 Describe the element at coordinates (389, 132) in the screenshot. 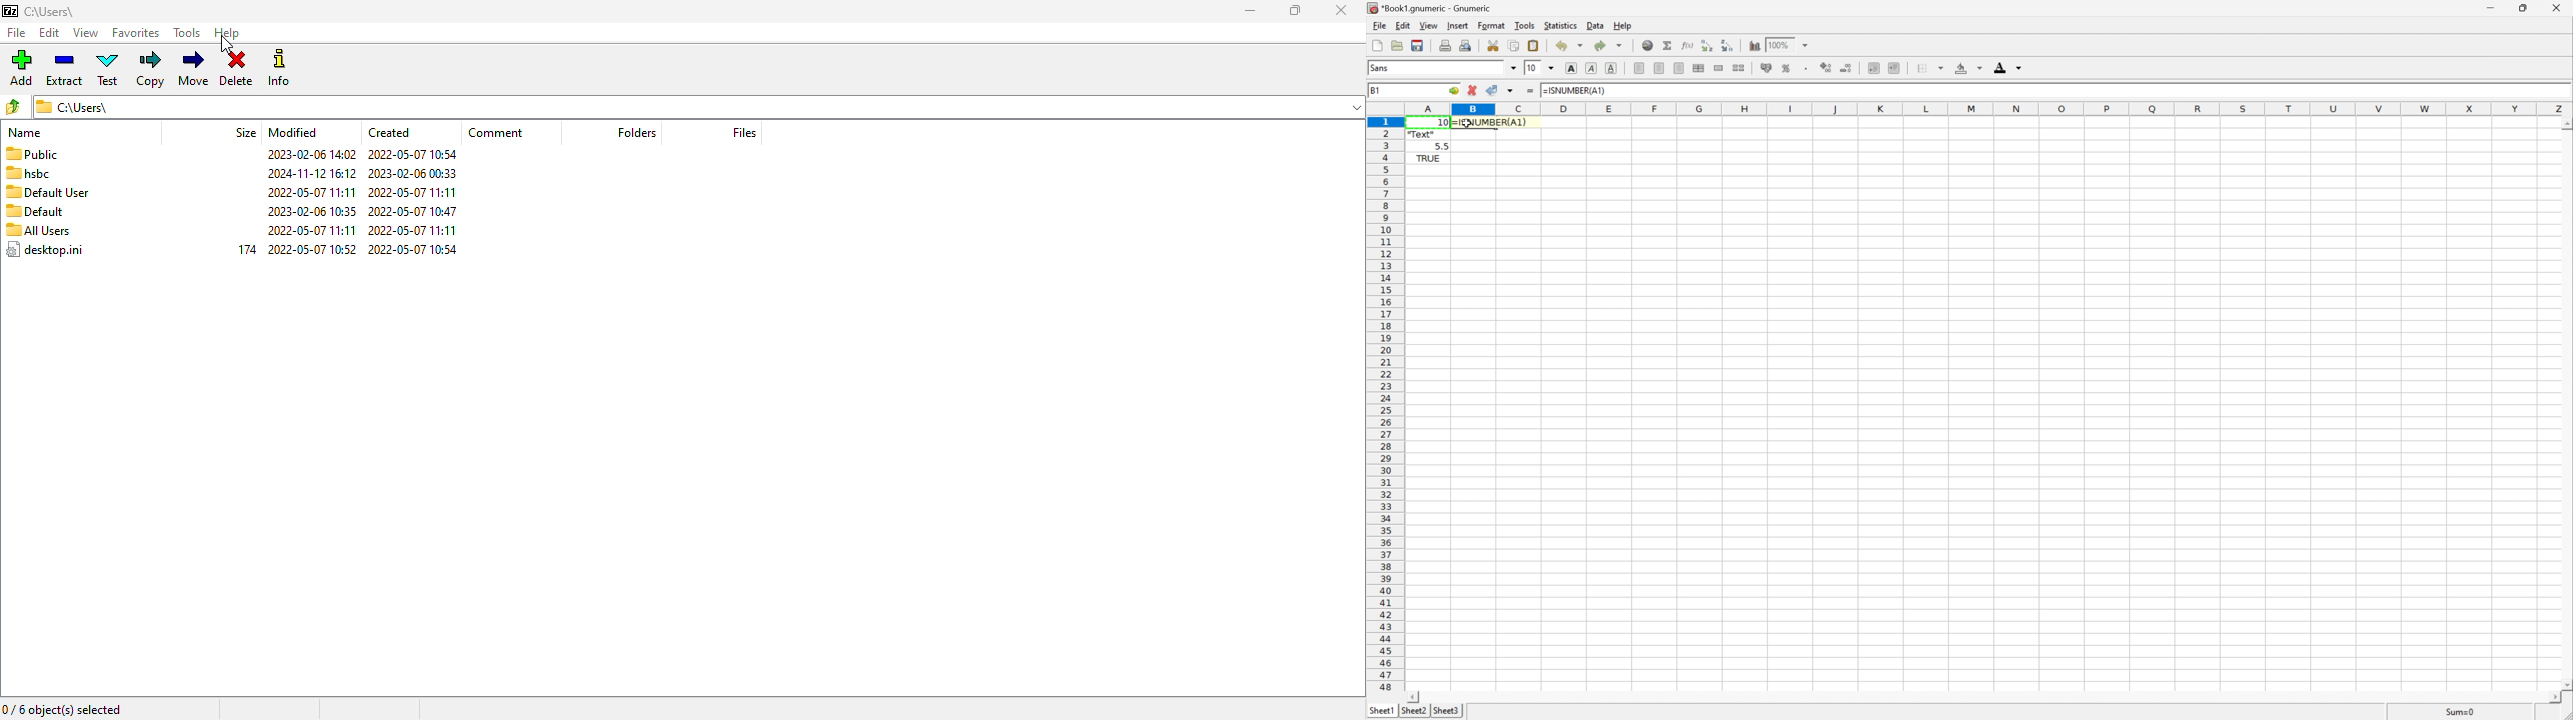

I see `created` at that location.